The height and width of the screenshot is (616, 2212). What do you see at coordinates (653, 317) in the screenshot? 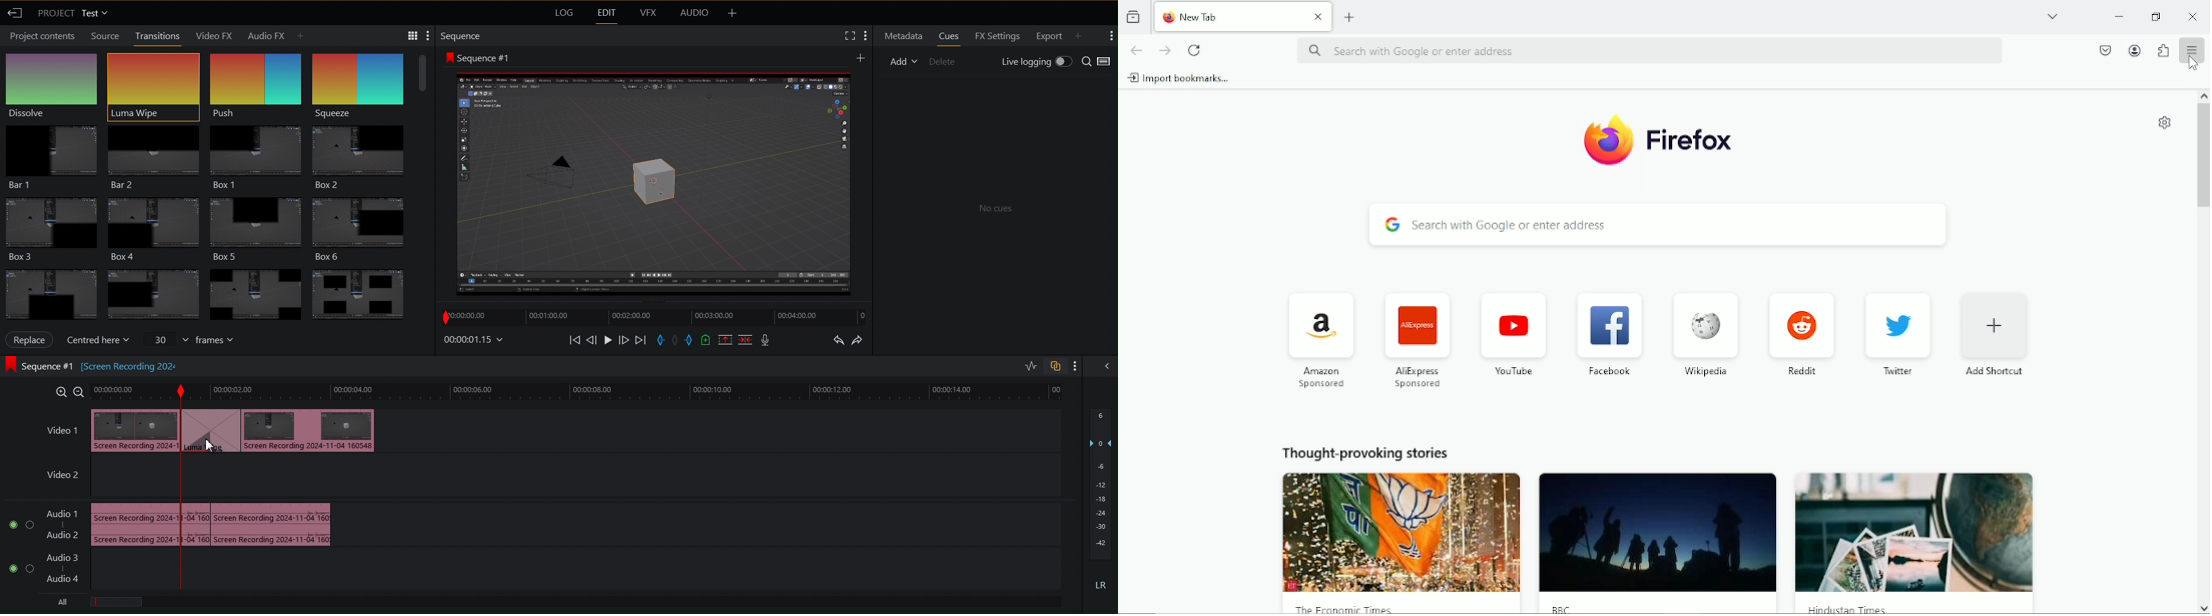
I see `Timeline` at bounding box center [653, 317].